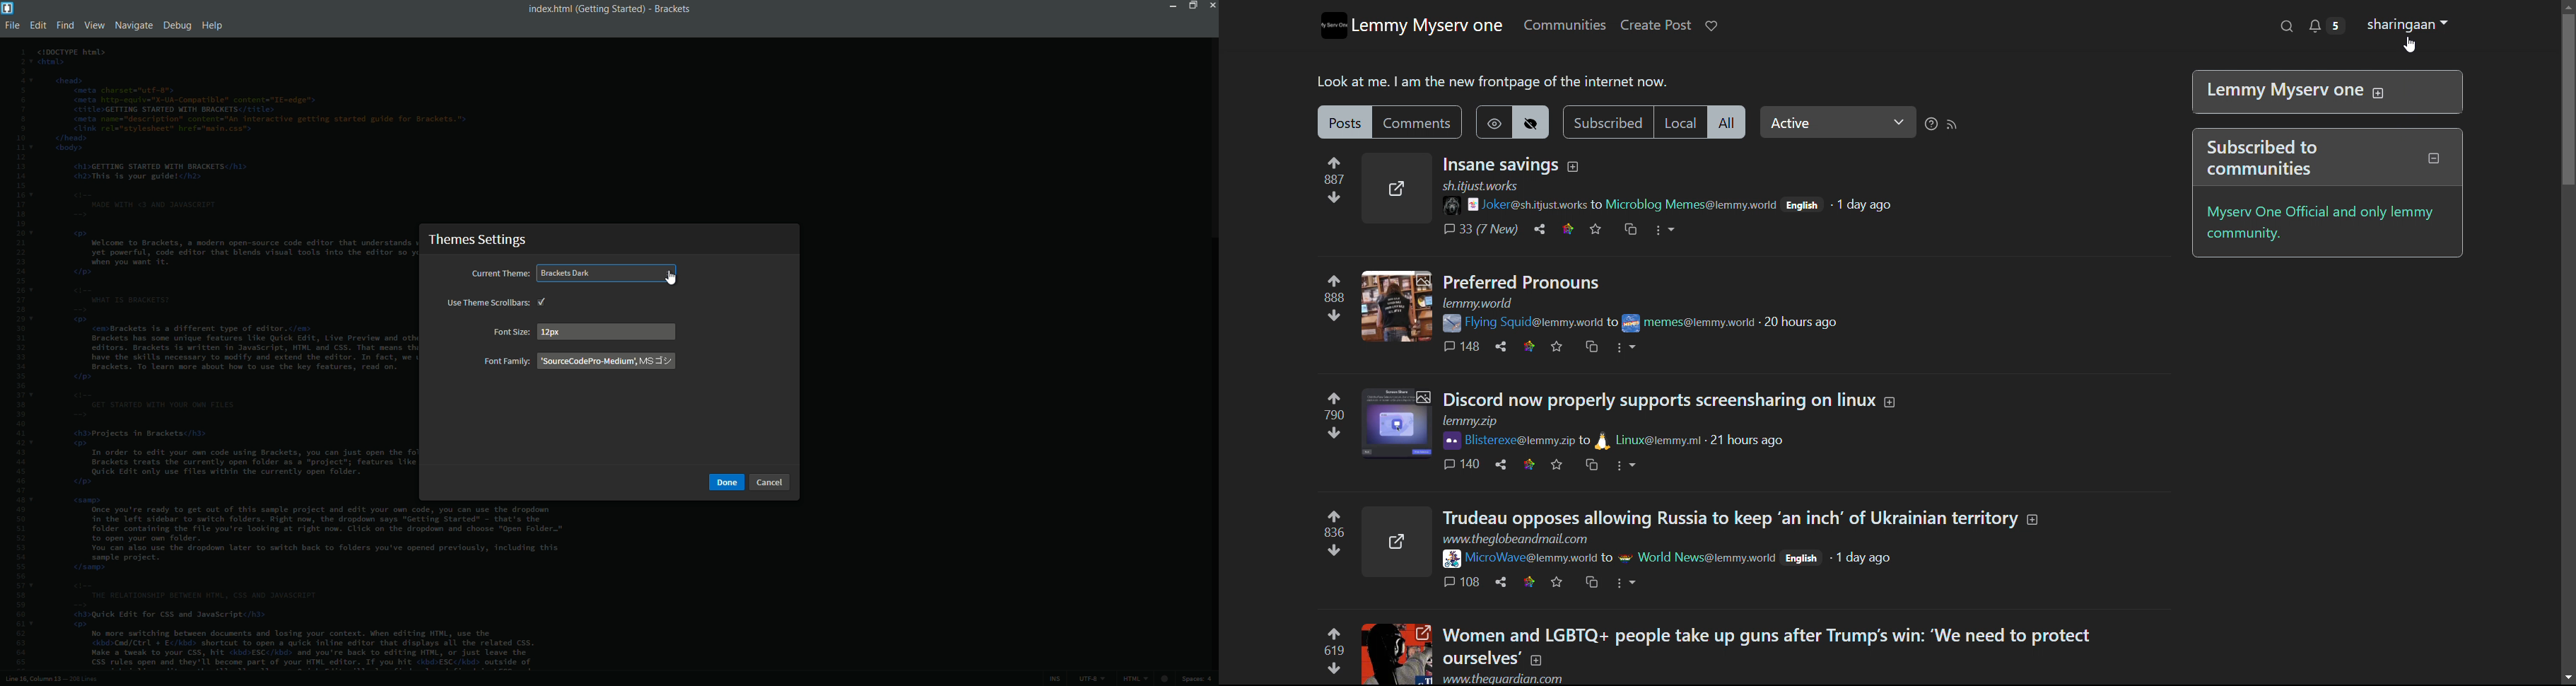  Describe the element at coordinates (1506, 680) in the screenshot. I see `www.theguardian.com` at that location.